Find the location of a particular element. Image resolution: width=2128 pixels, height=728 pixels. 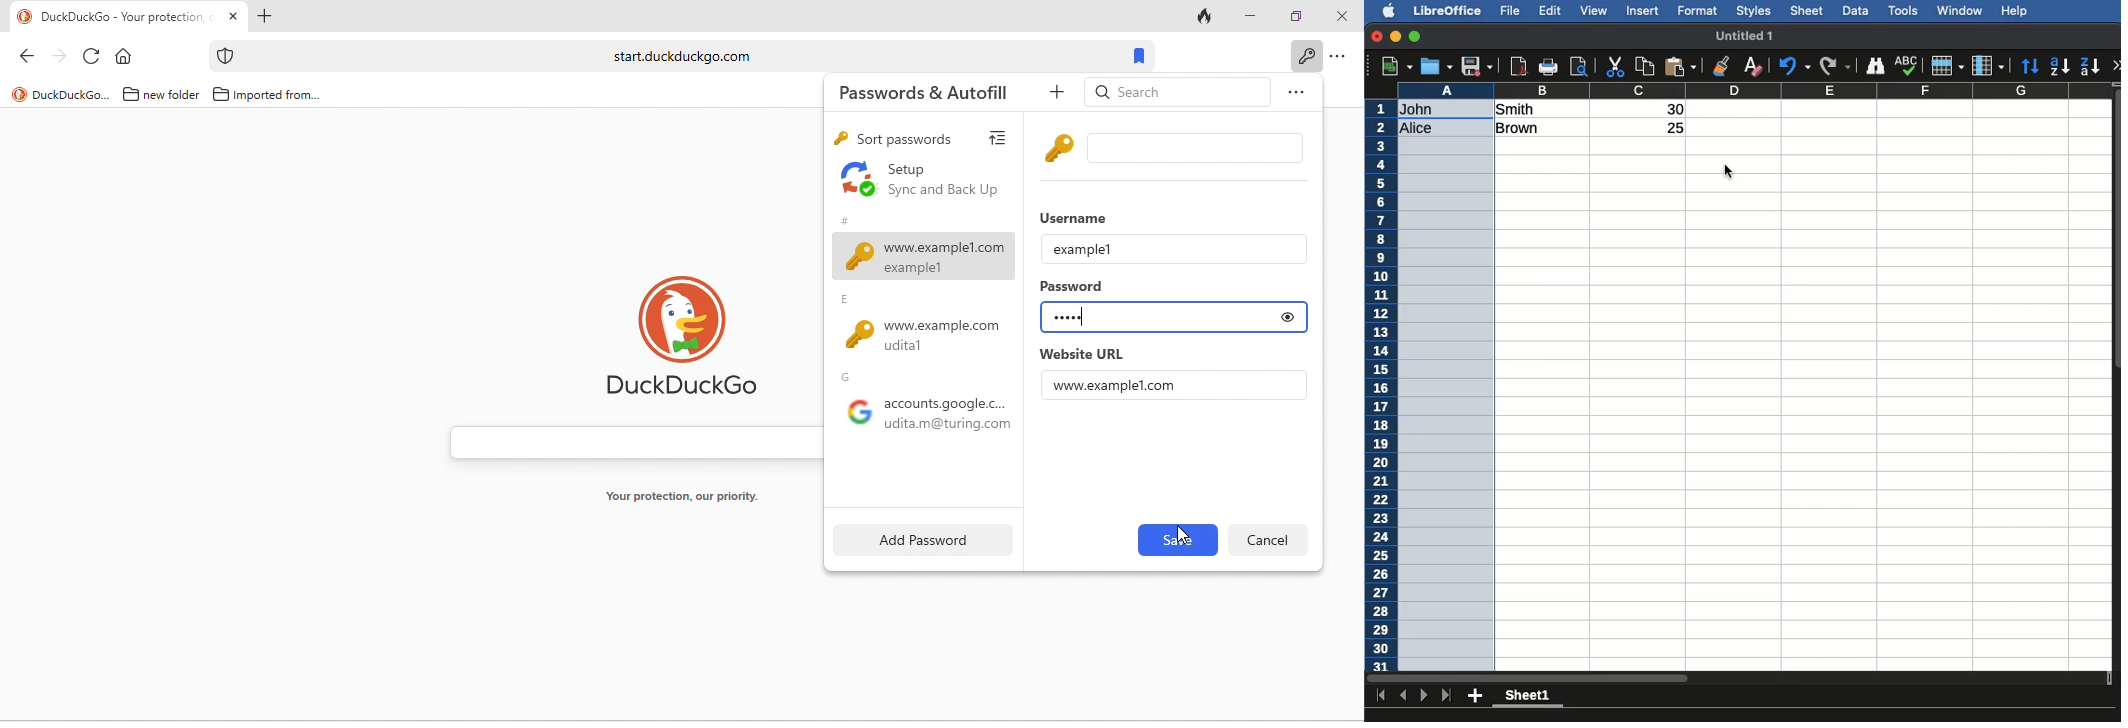

back is located at coordinates (21, 54).